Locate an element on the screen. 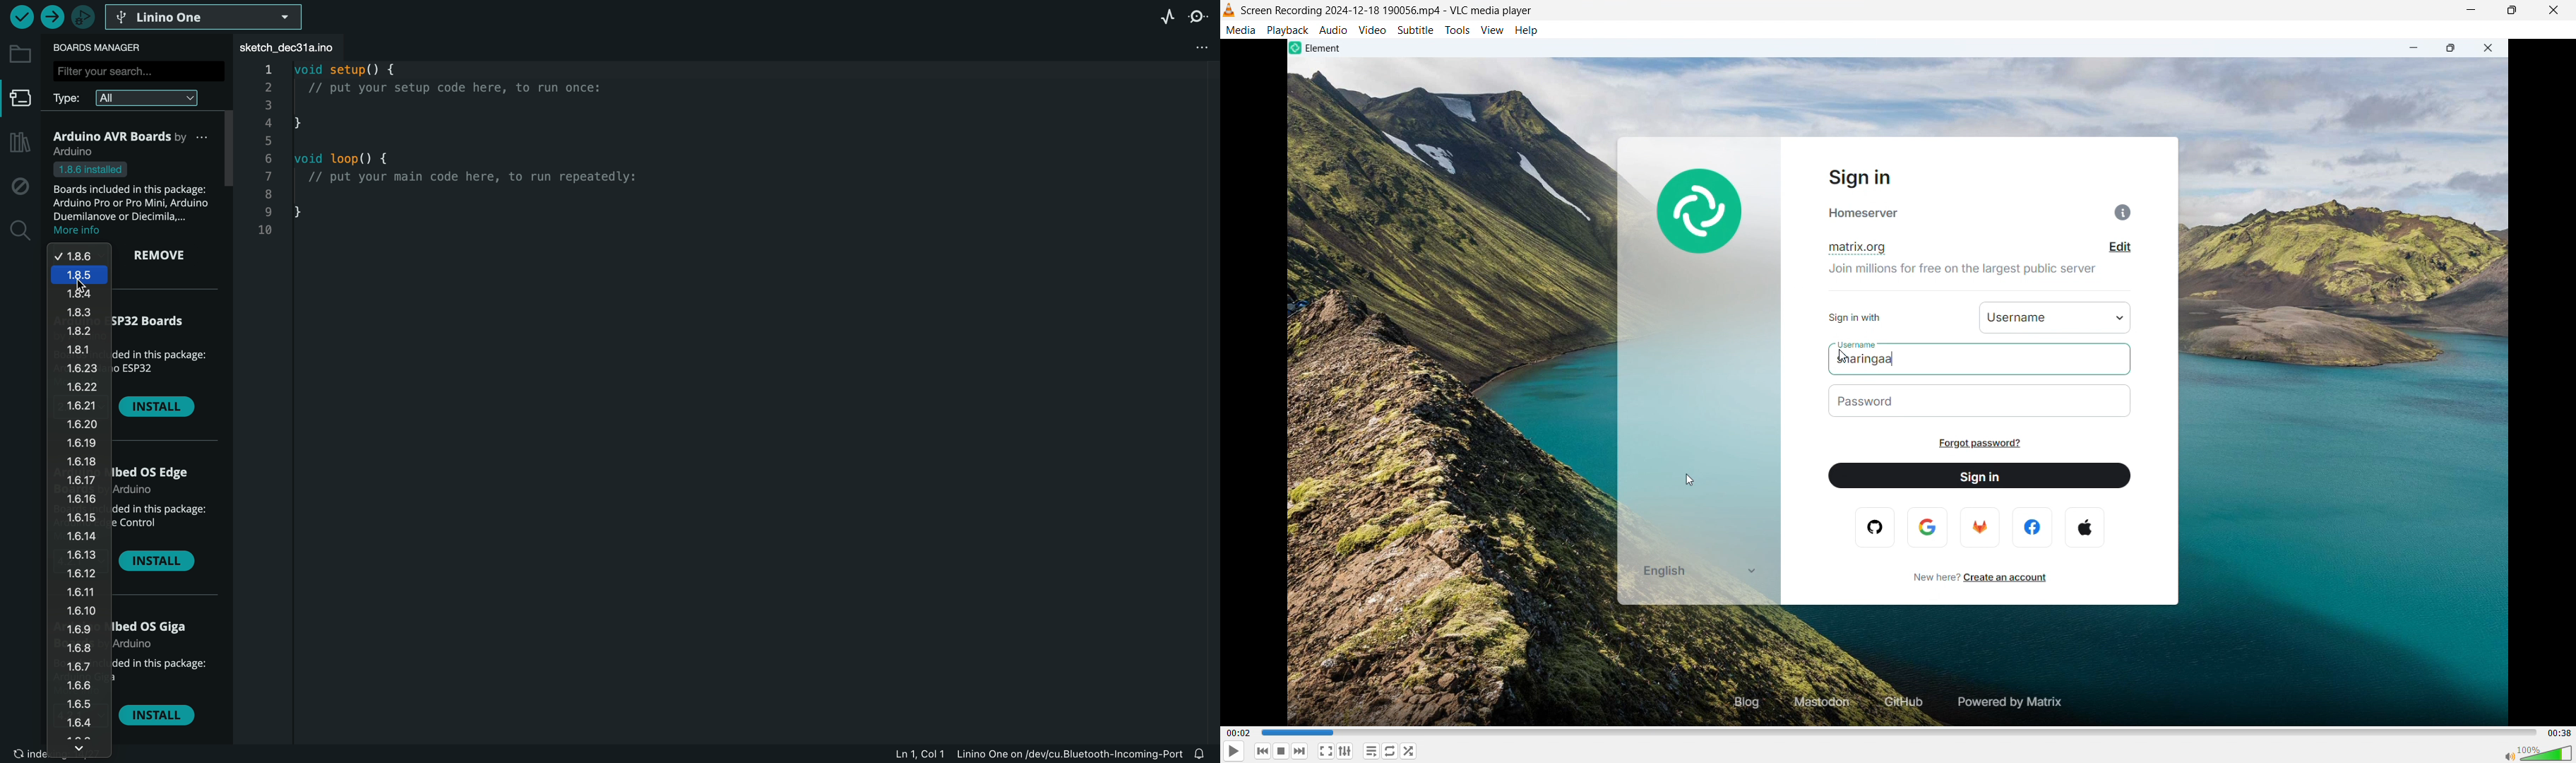 The image size is (2576, 784). sign in with is located at coordinates (1852, 314).